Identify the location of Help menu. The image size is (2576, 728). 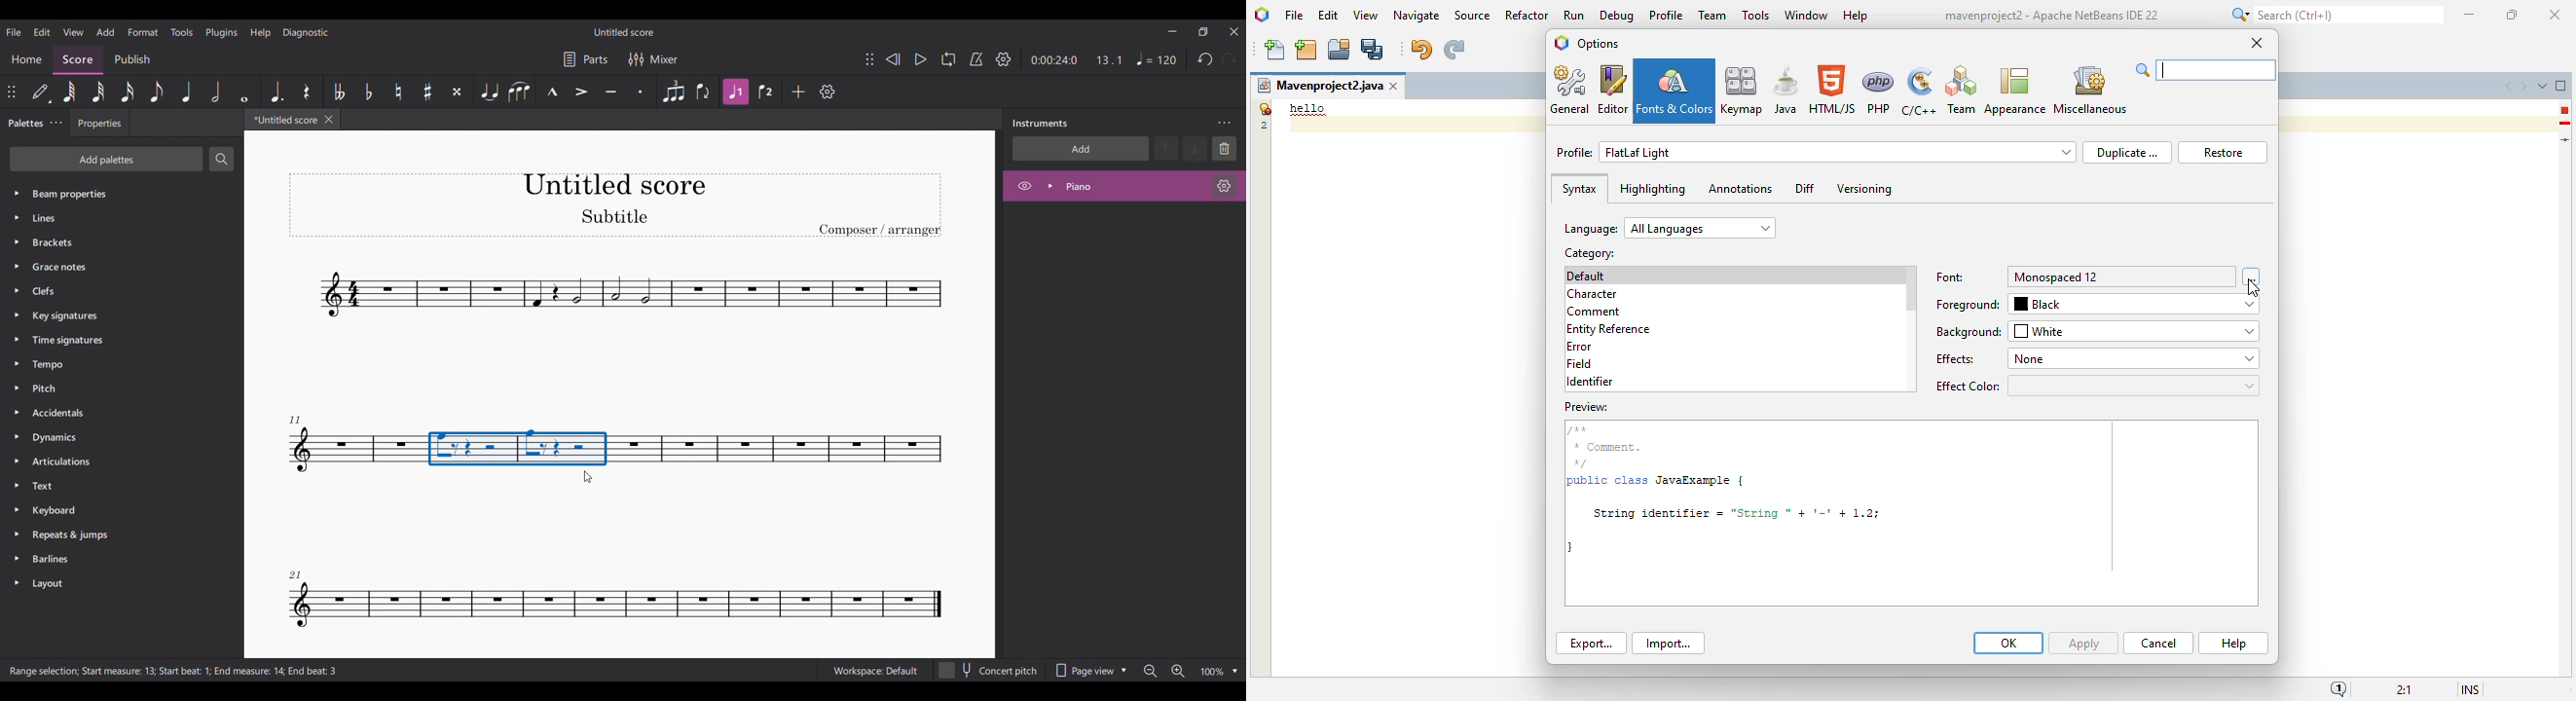
(260, 33).